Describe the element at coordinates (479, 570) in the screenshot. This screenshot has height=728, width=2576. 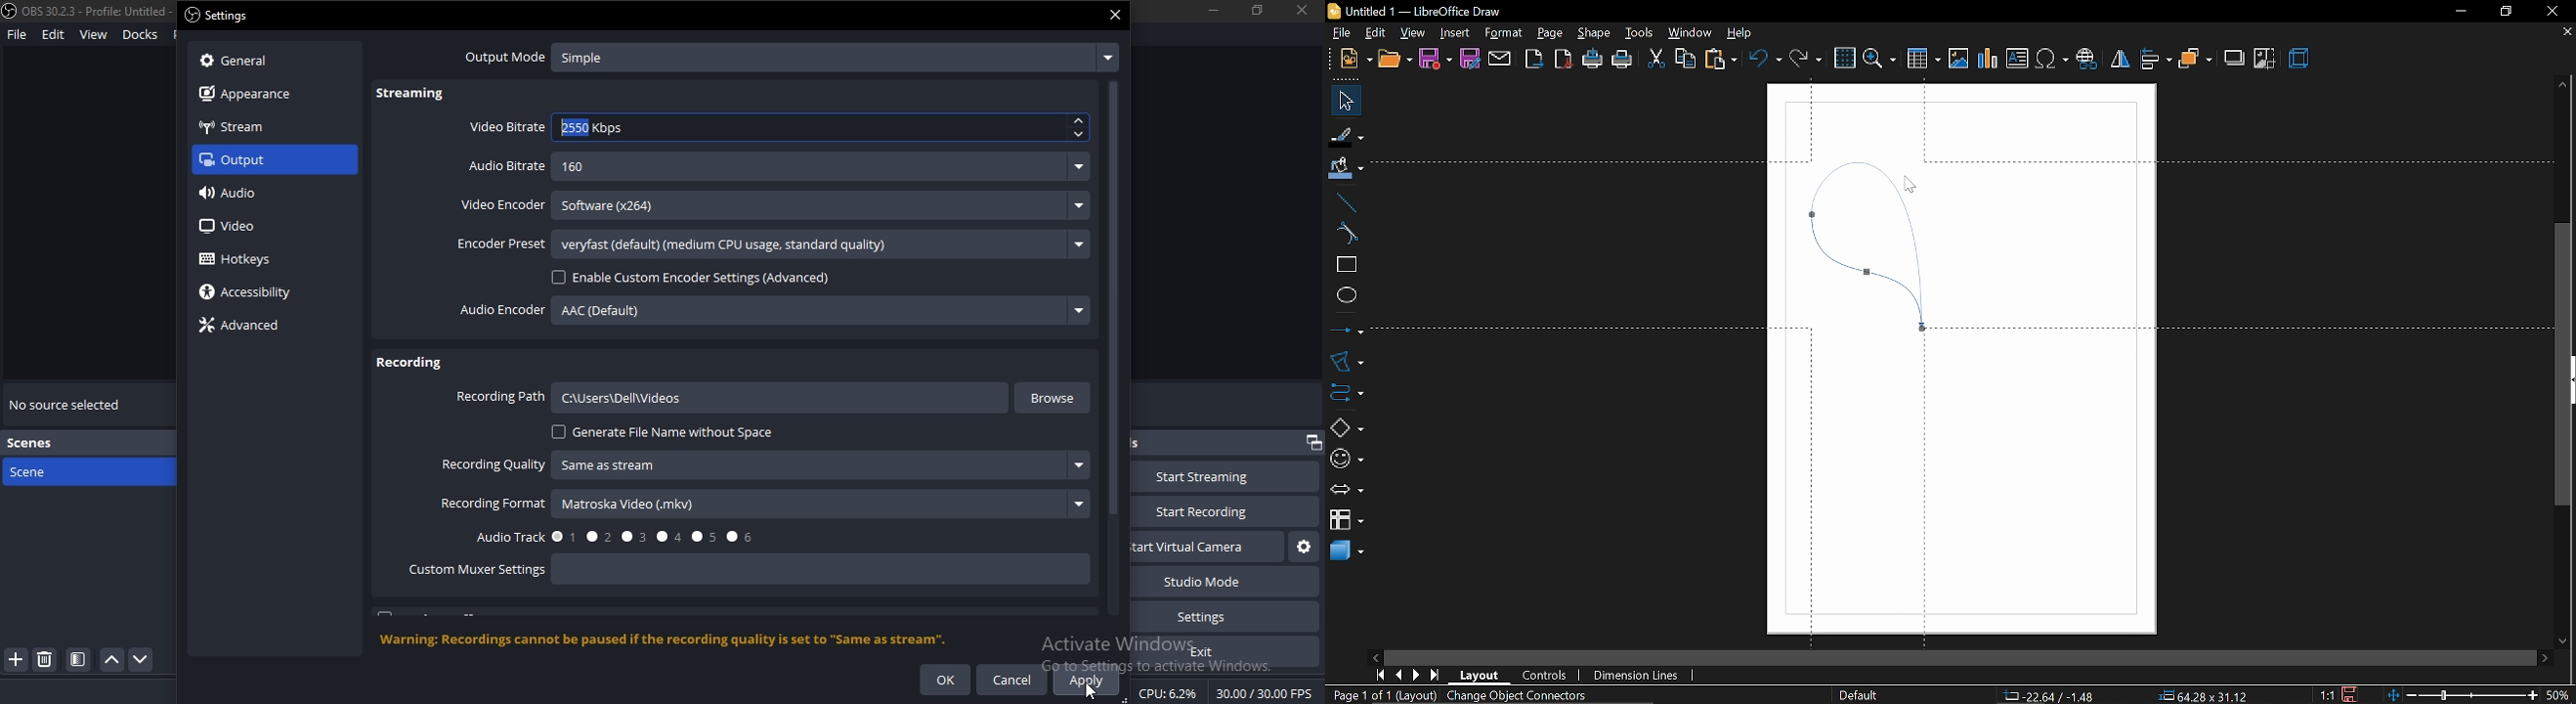
I see `custom mixer settings` at that location.